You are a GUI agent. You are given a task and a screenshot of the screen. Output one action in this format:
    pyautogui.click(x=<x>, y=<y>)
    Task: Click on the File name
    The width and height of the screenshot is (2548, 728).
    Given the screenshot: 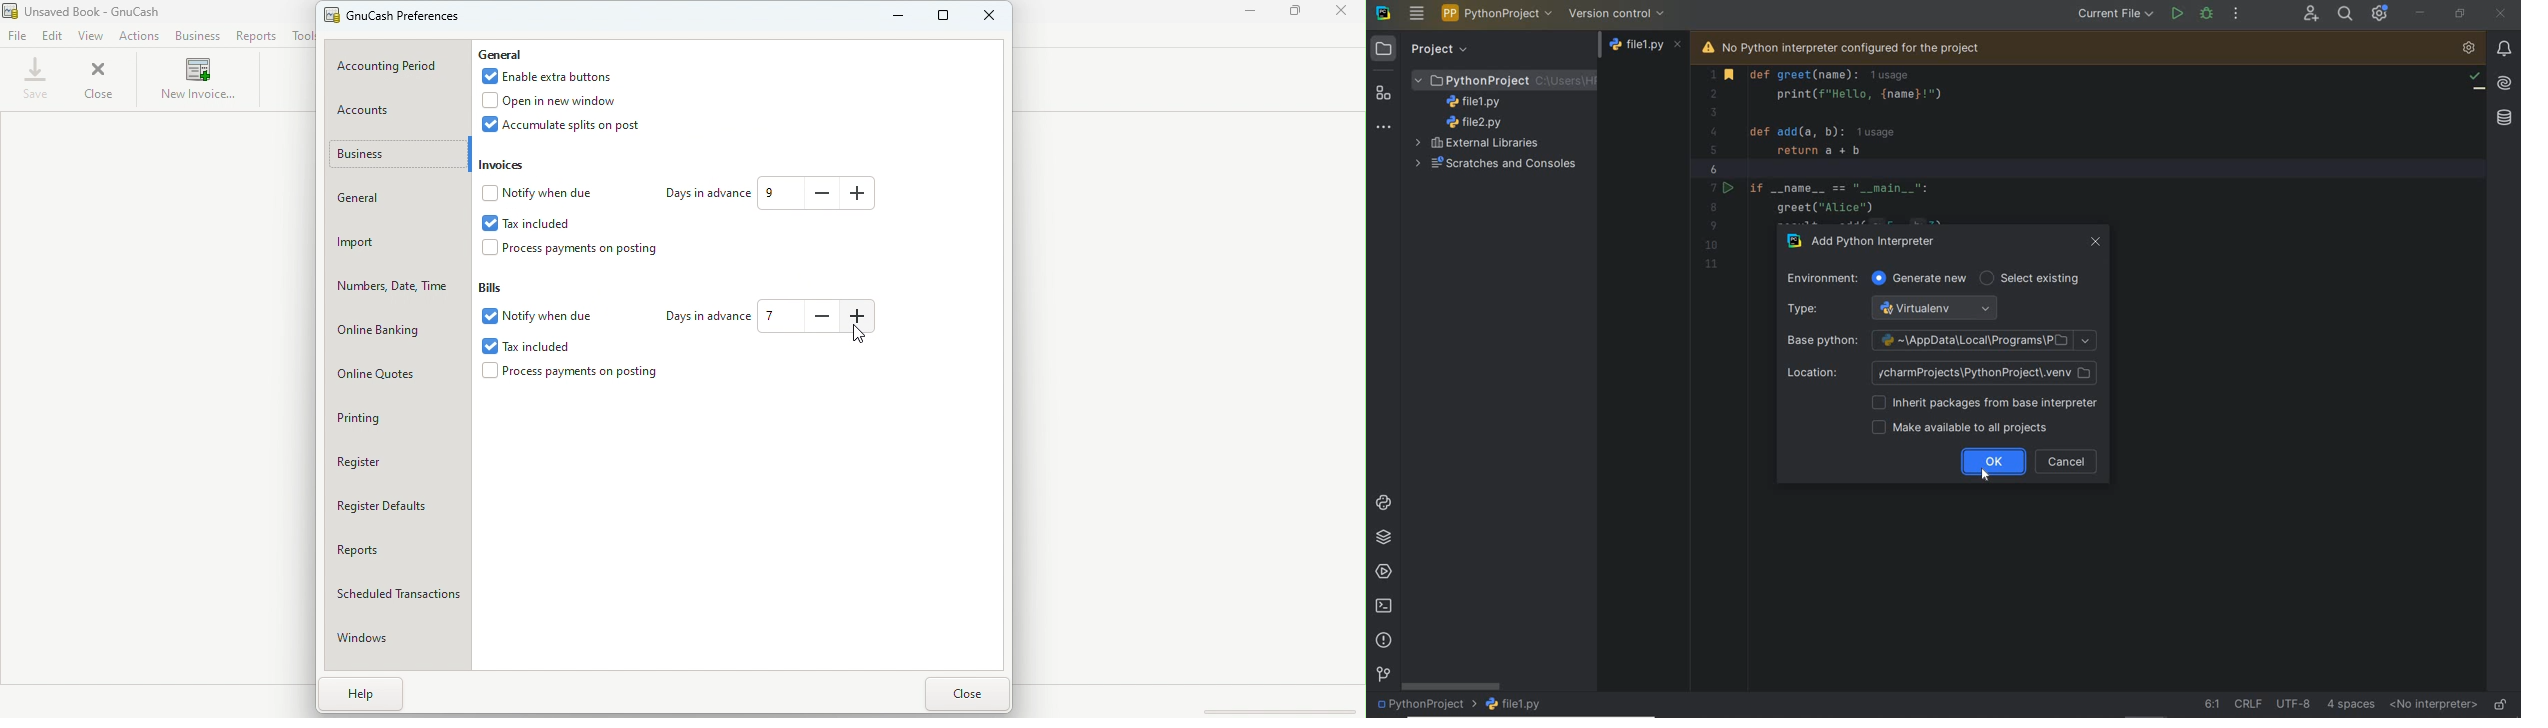 What is the action you would take?
    pyautogui.click(x=105, y=11)
    